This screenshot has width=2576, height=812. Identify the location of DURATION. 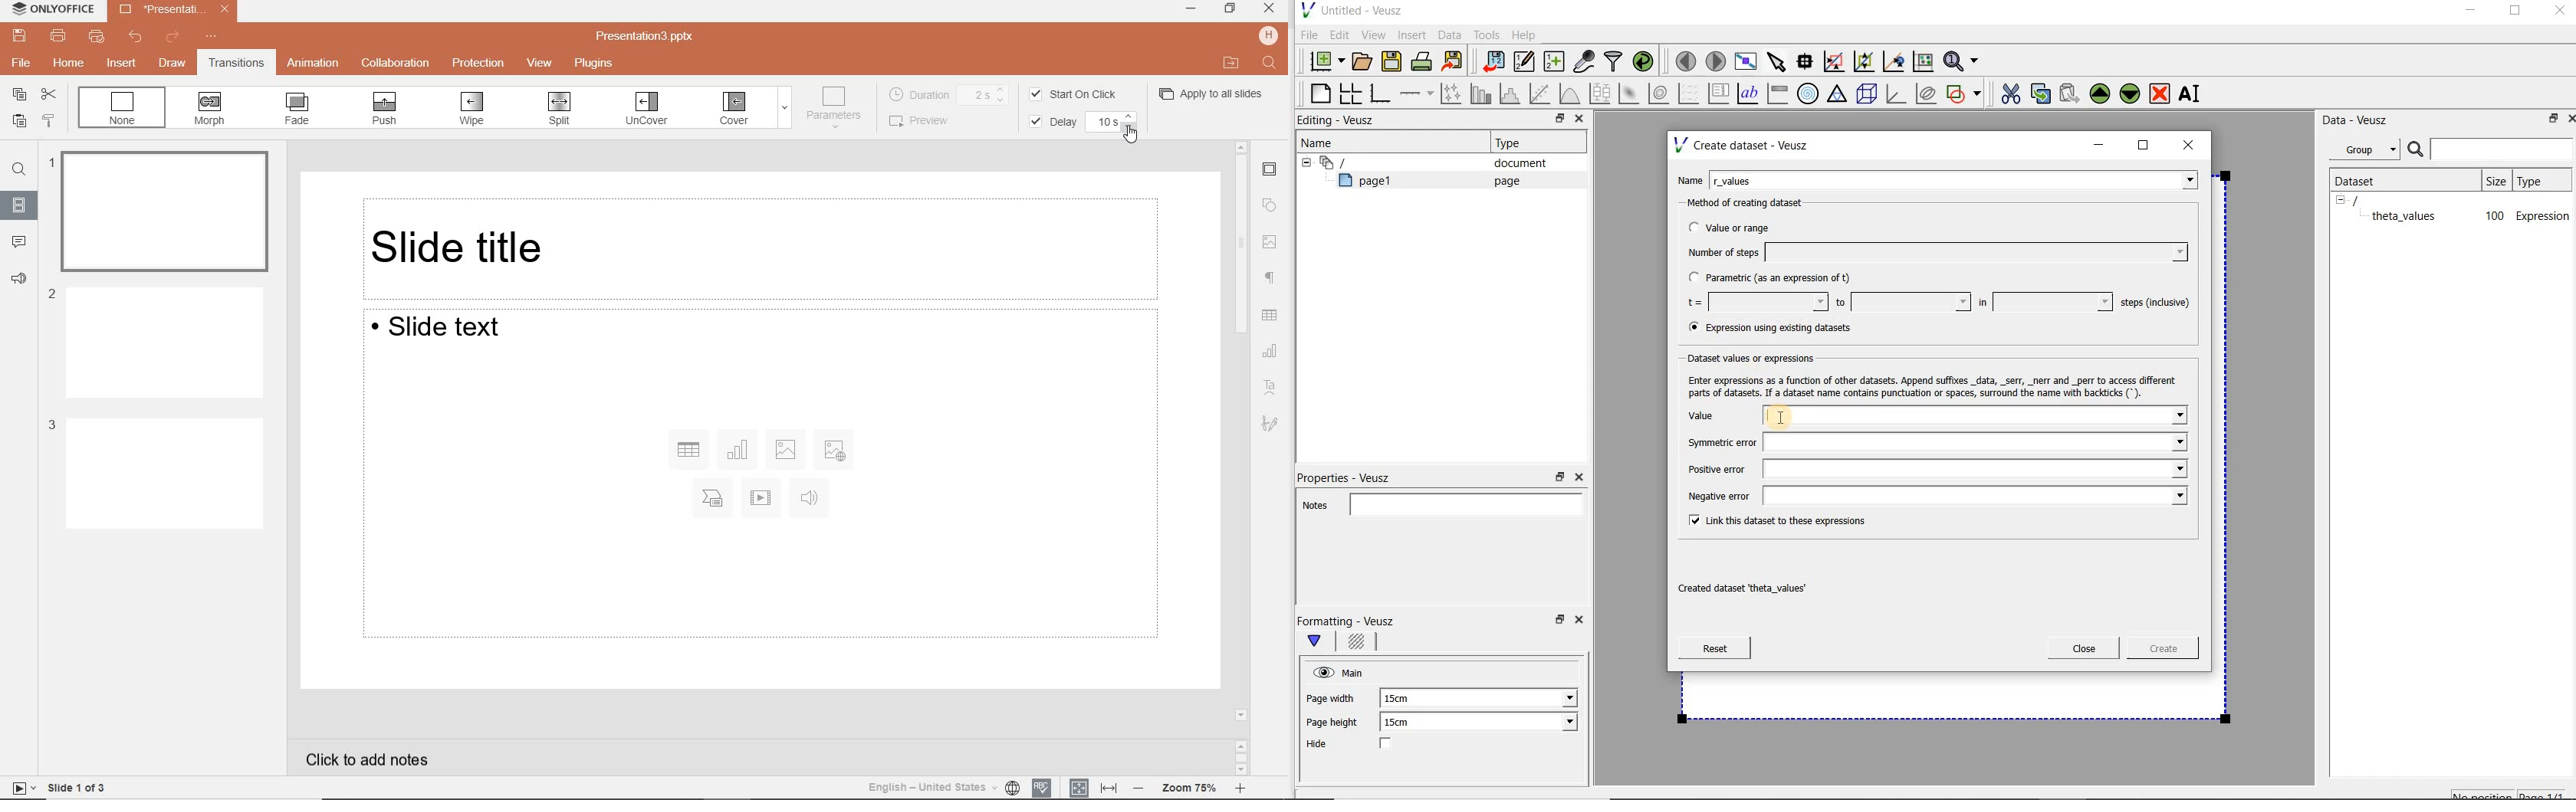
(950, 93).